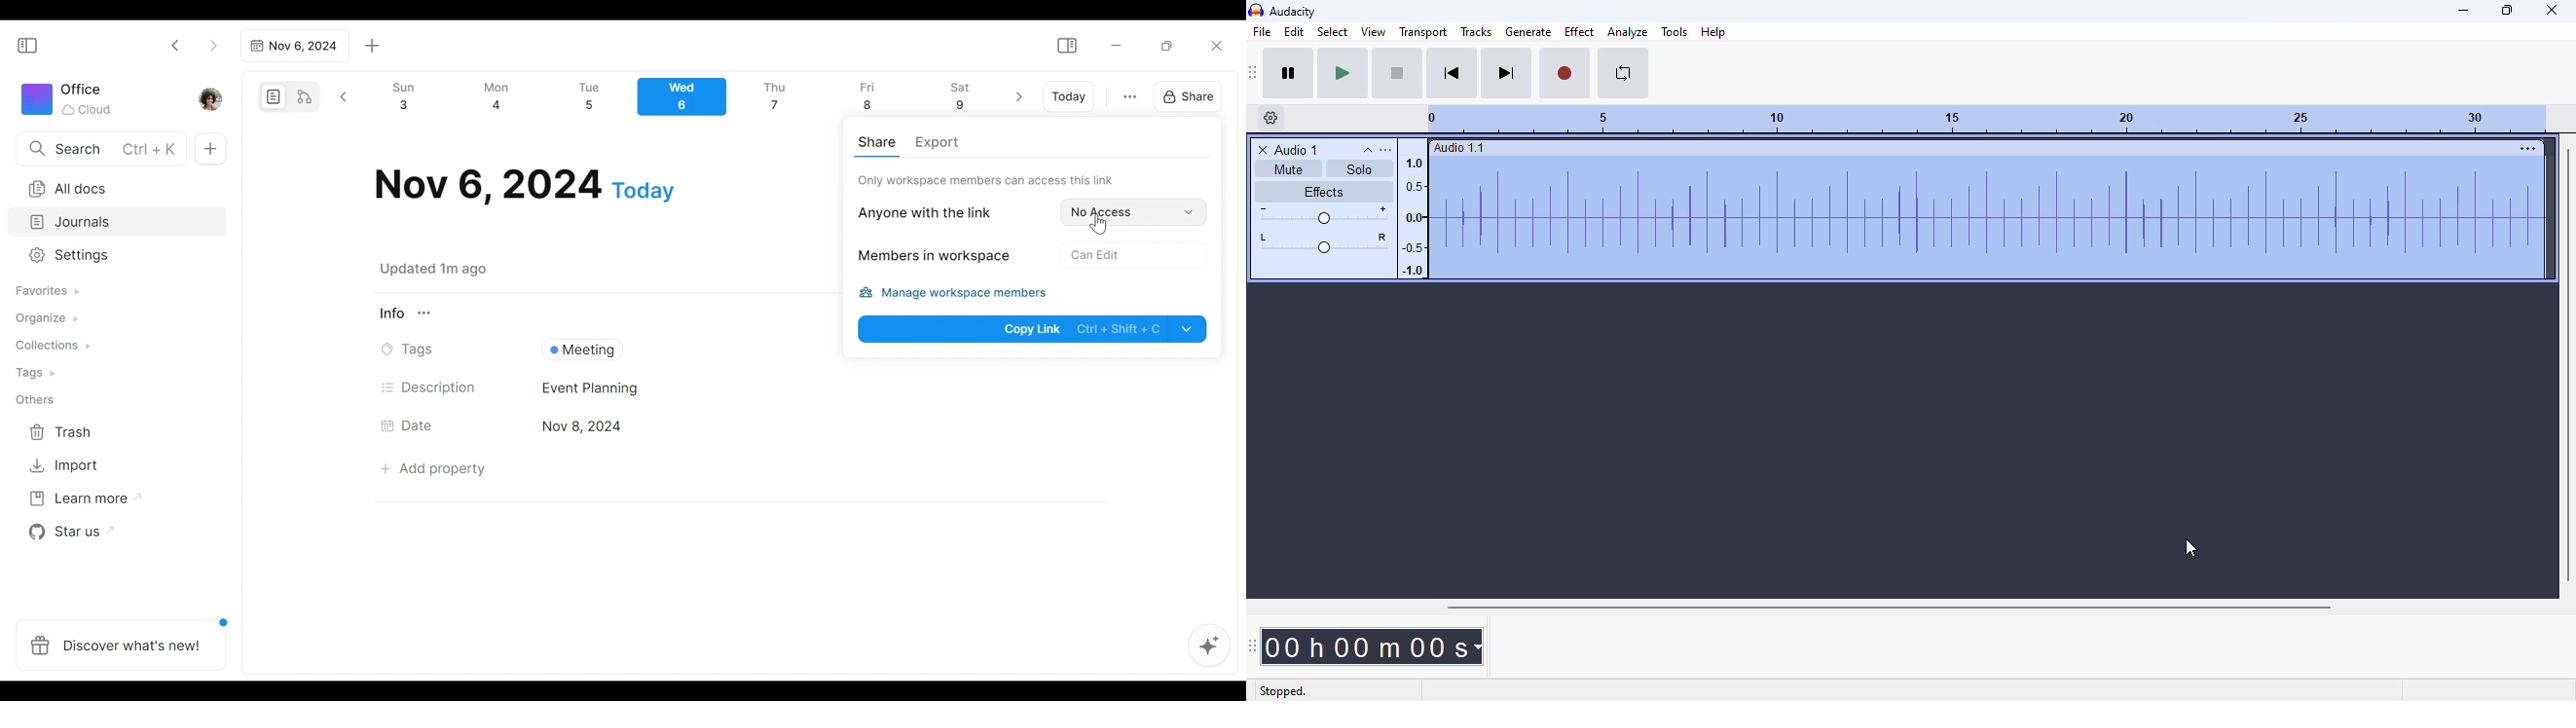 This screenshot has height=728, width=2576. Describe the element at coordinates (1422, 32) in the screenshot. I see `transport` at that location.